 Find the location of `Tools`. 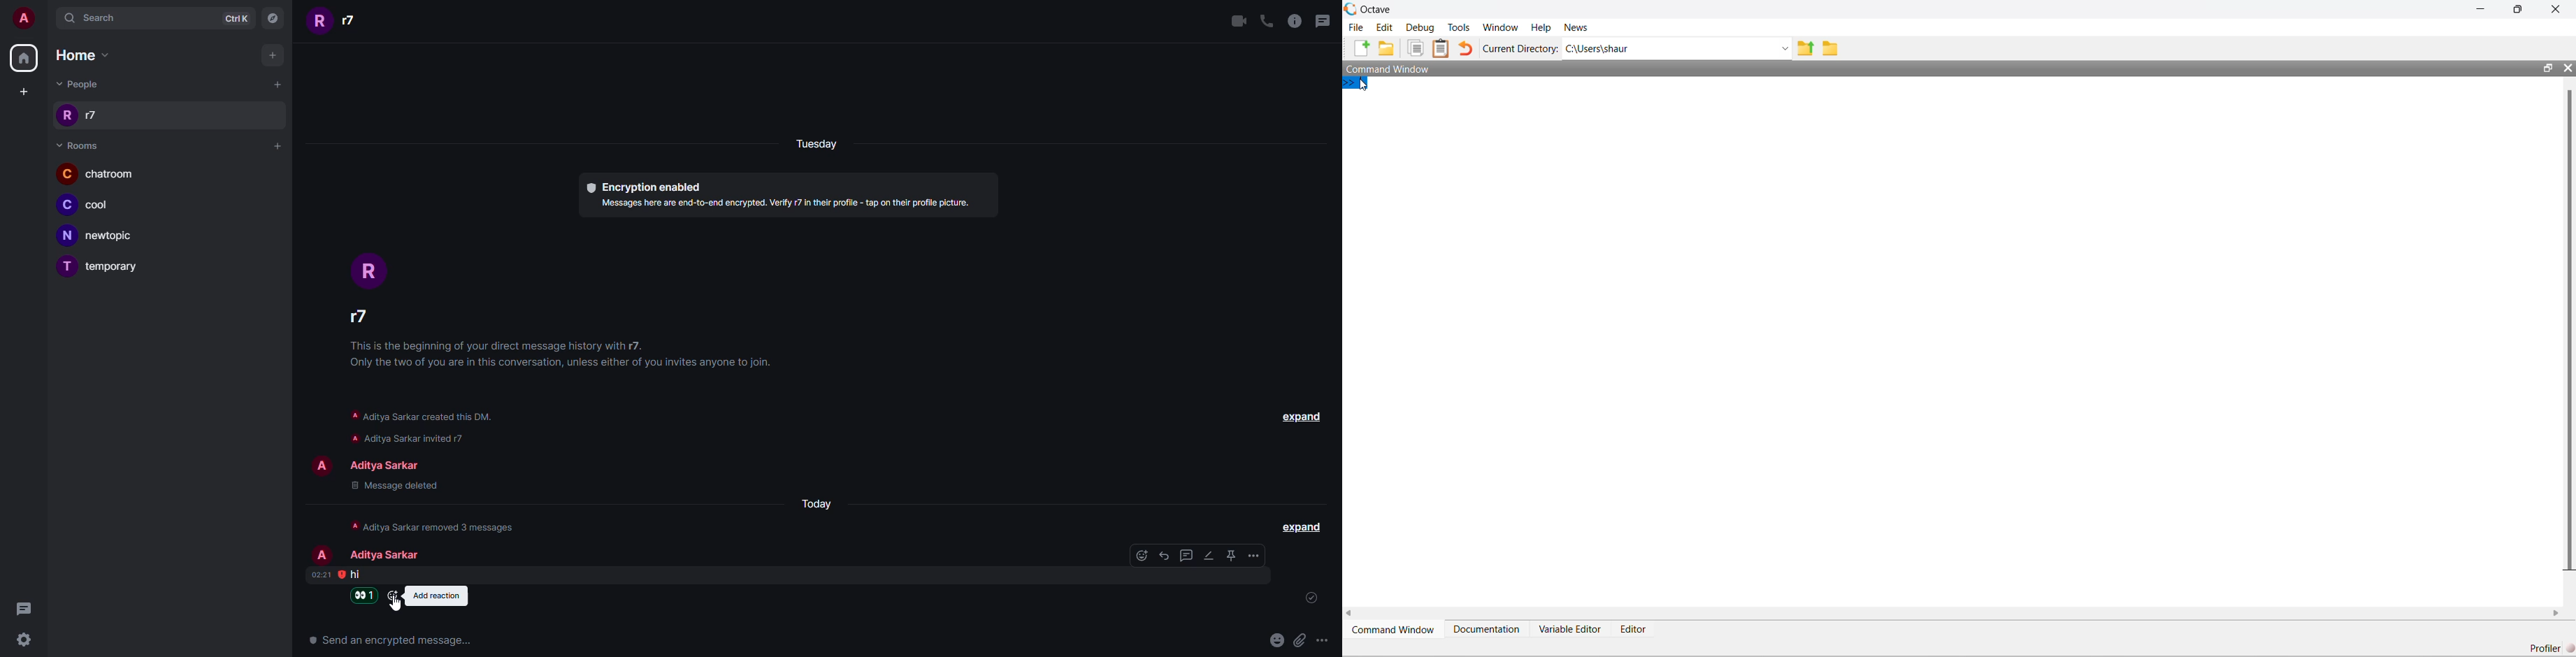

Tools is located at coordinates (1459, 27).